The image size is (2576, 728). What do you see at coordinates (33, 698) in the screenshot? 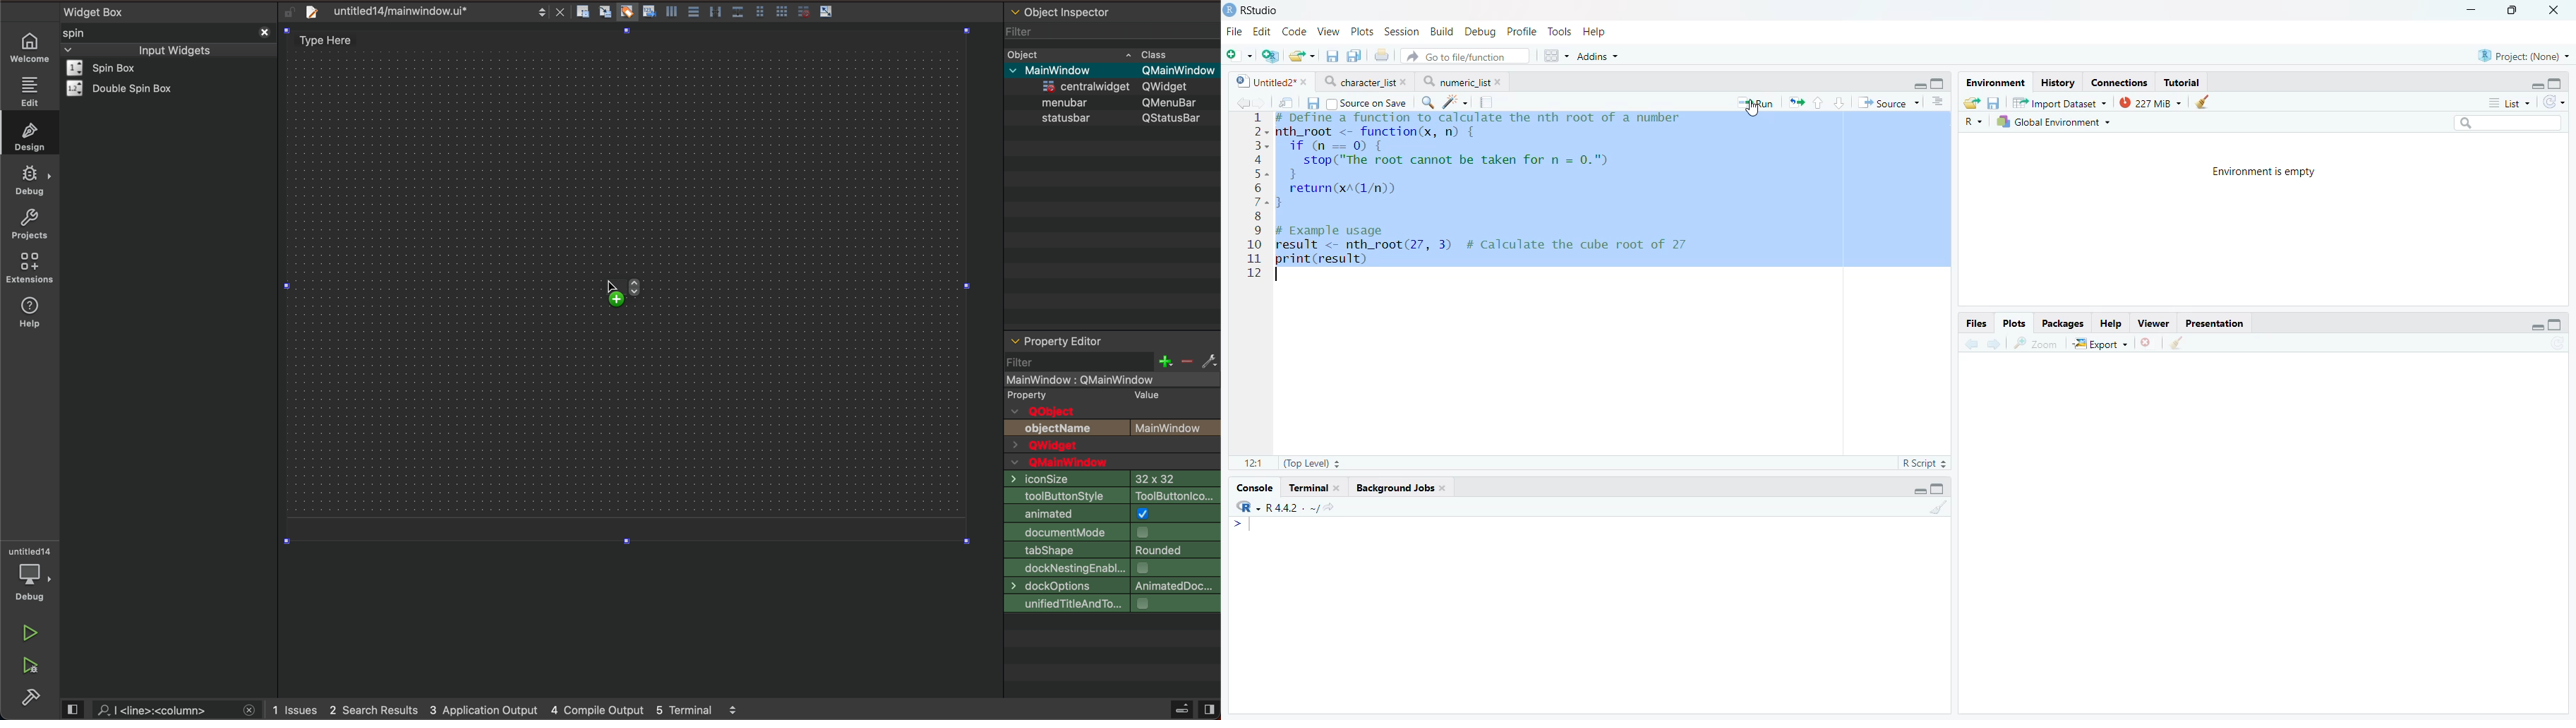
I see `build` at bounding box center [33, 698].